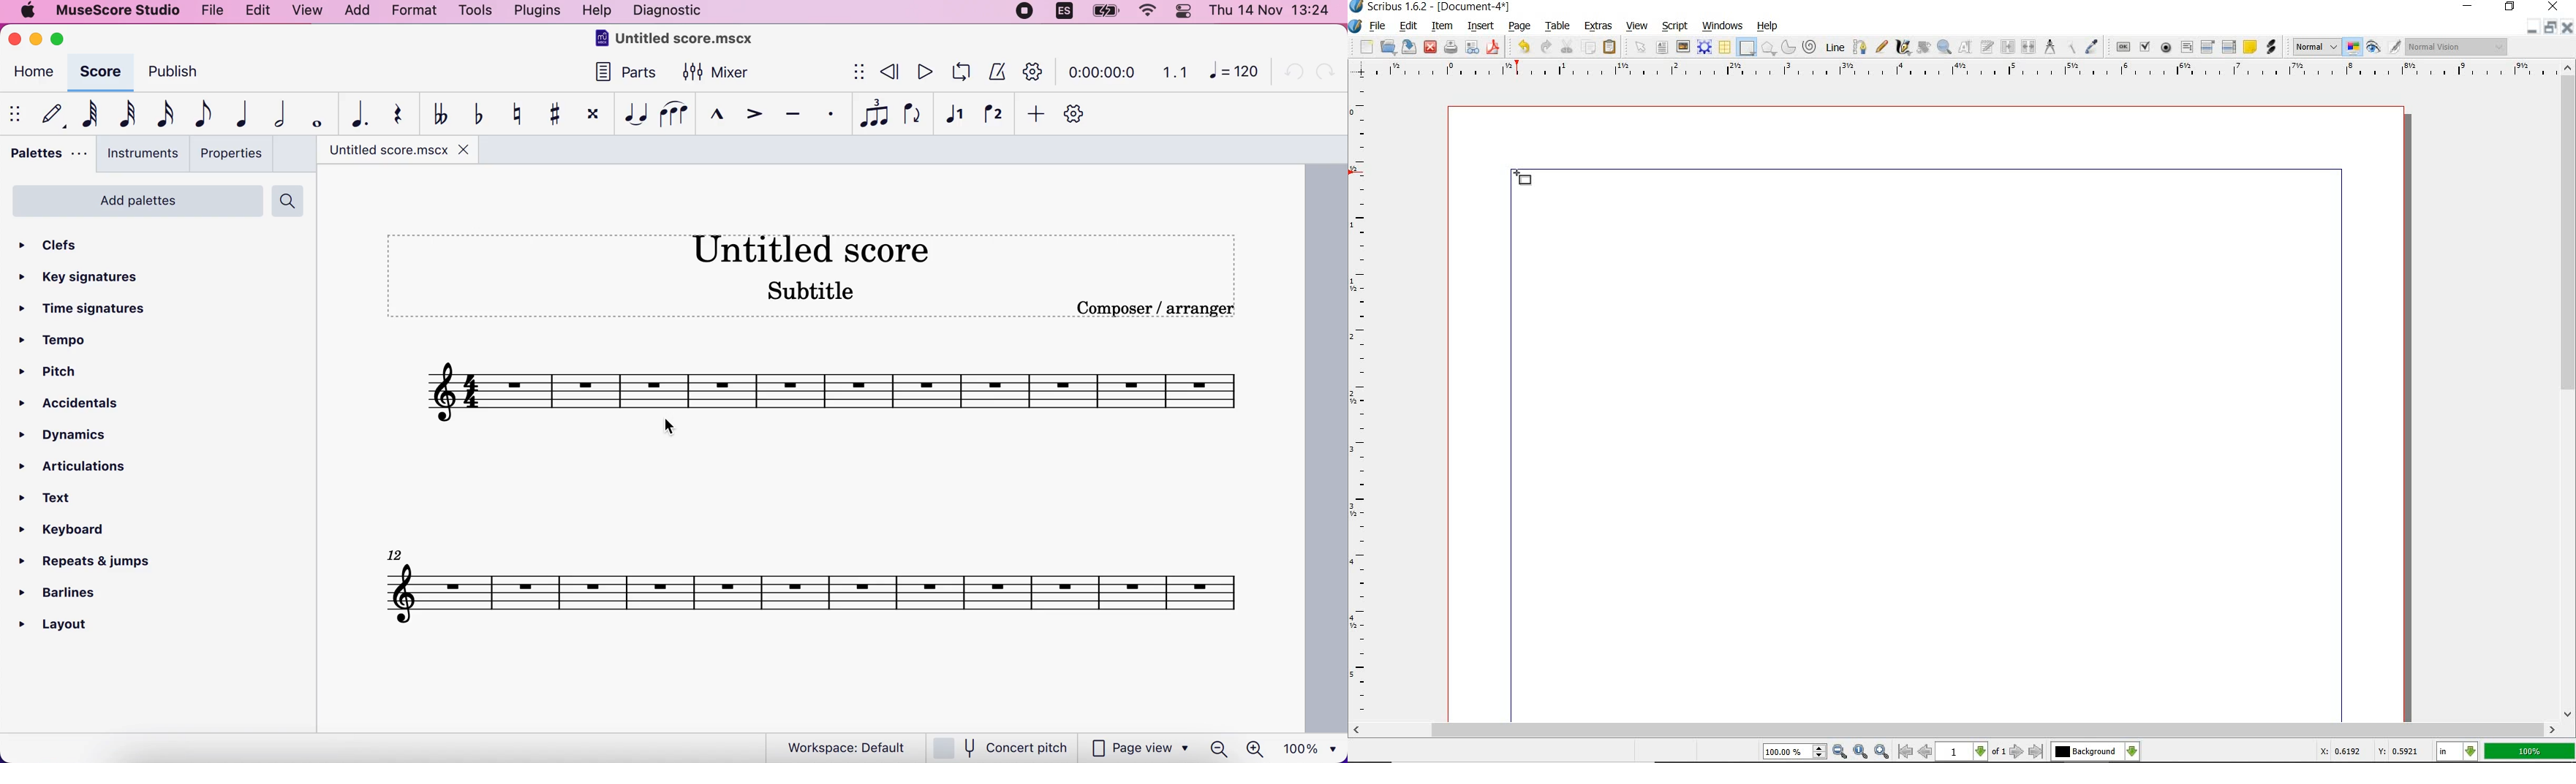 This screenshot has height=784, width=2576. Describe the element at coordinates (2458, 751) in the screenshot. I see `in` at that location.